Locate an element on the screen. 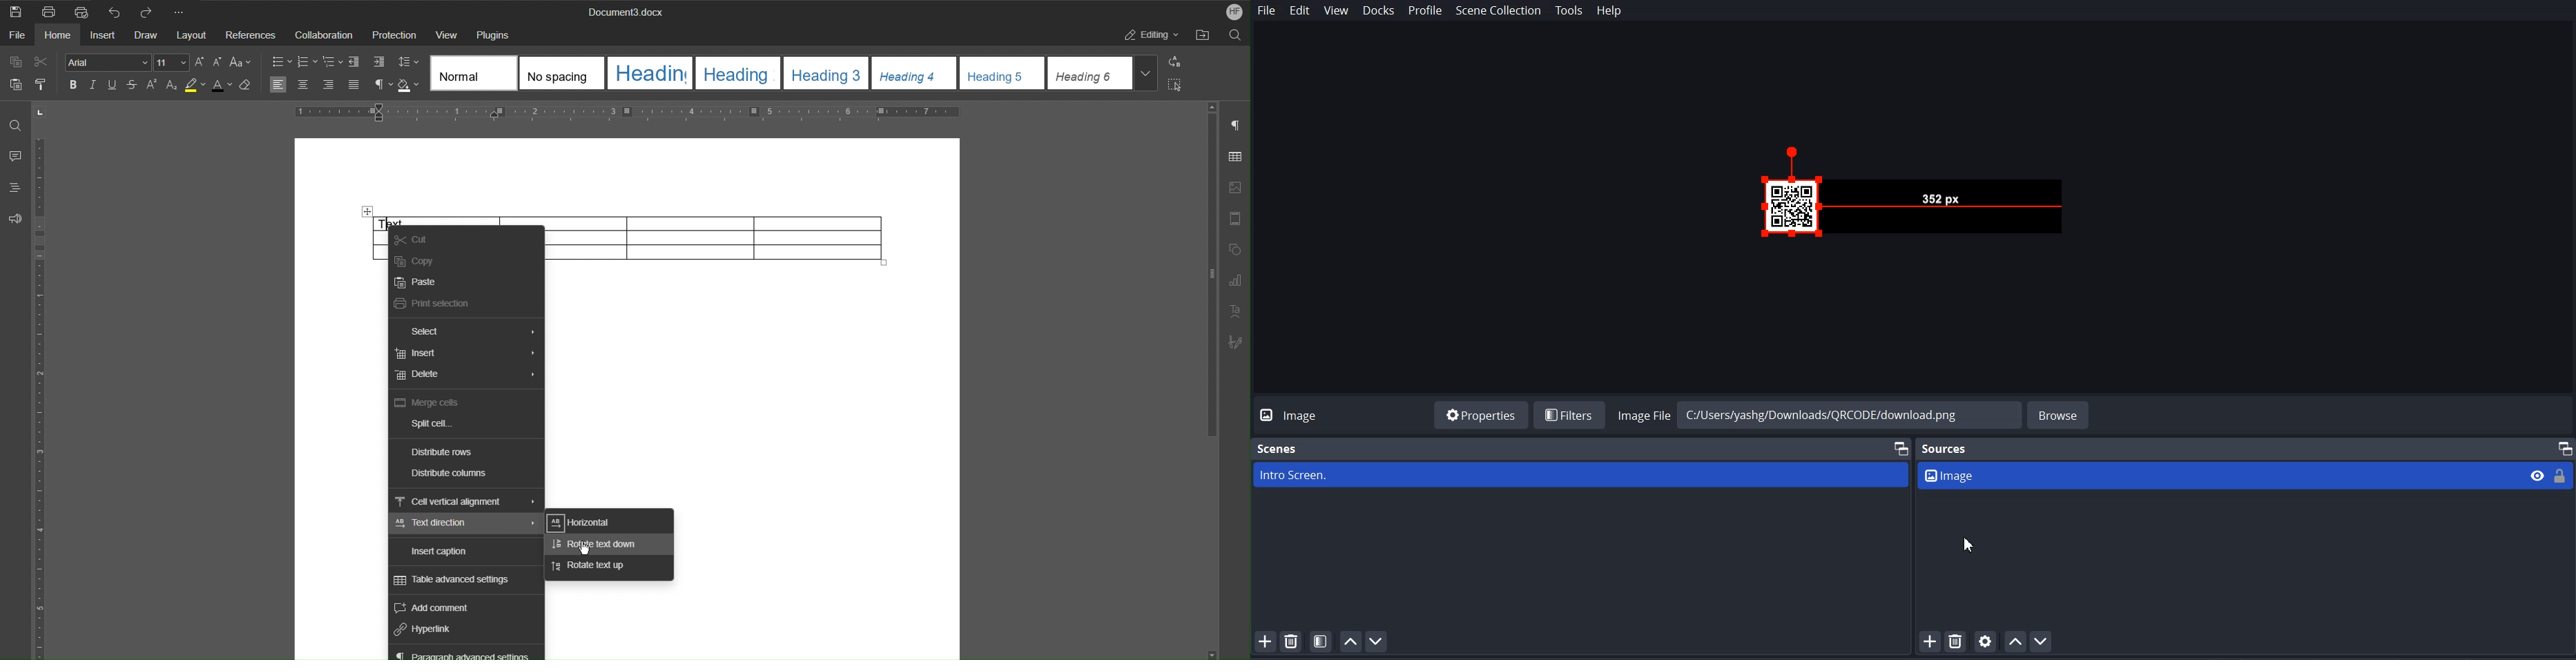 The width and height of the screenshot is (2576, 672). Normal is located at coordinates (474, 73).